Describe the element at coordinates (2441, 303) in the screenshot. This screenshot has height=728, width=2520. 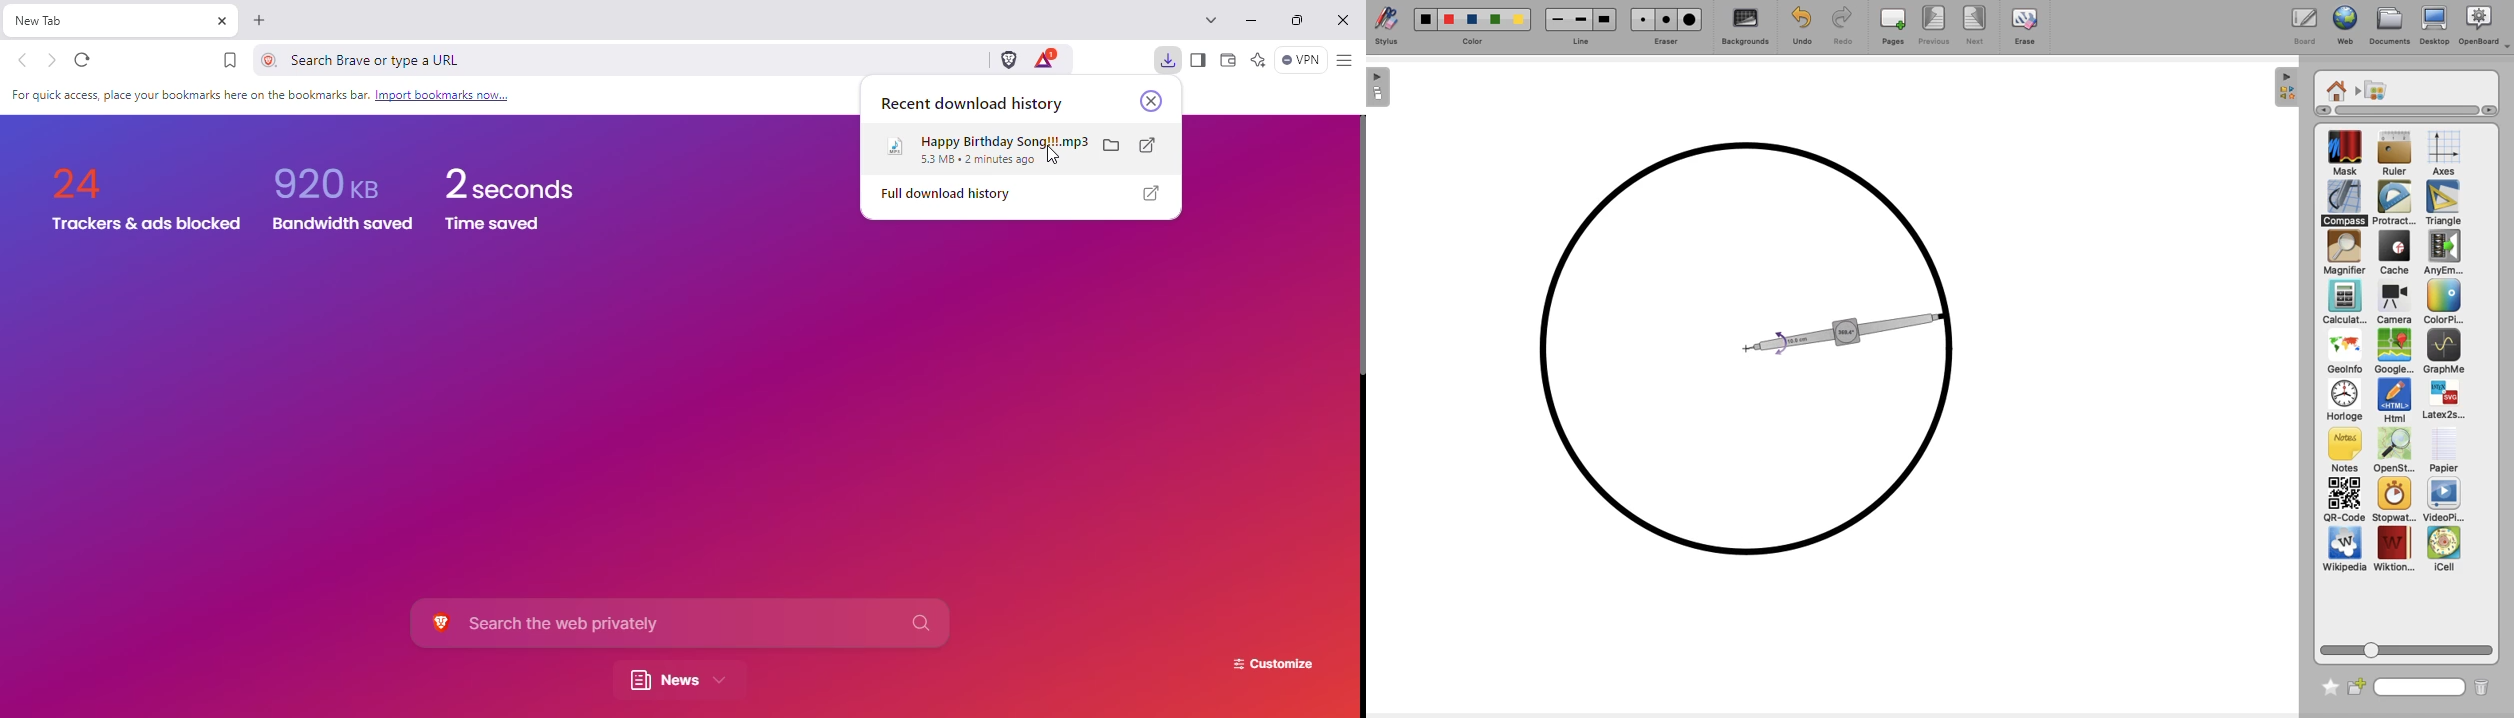
I see `Color` at that location.